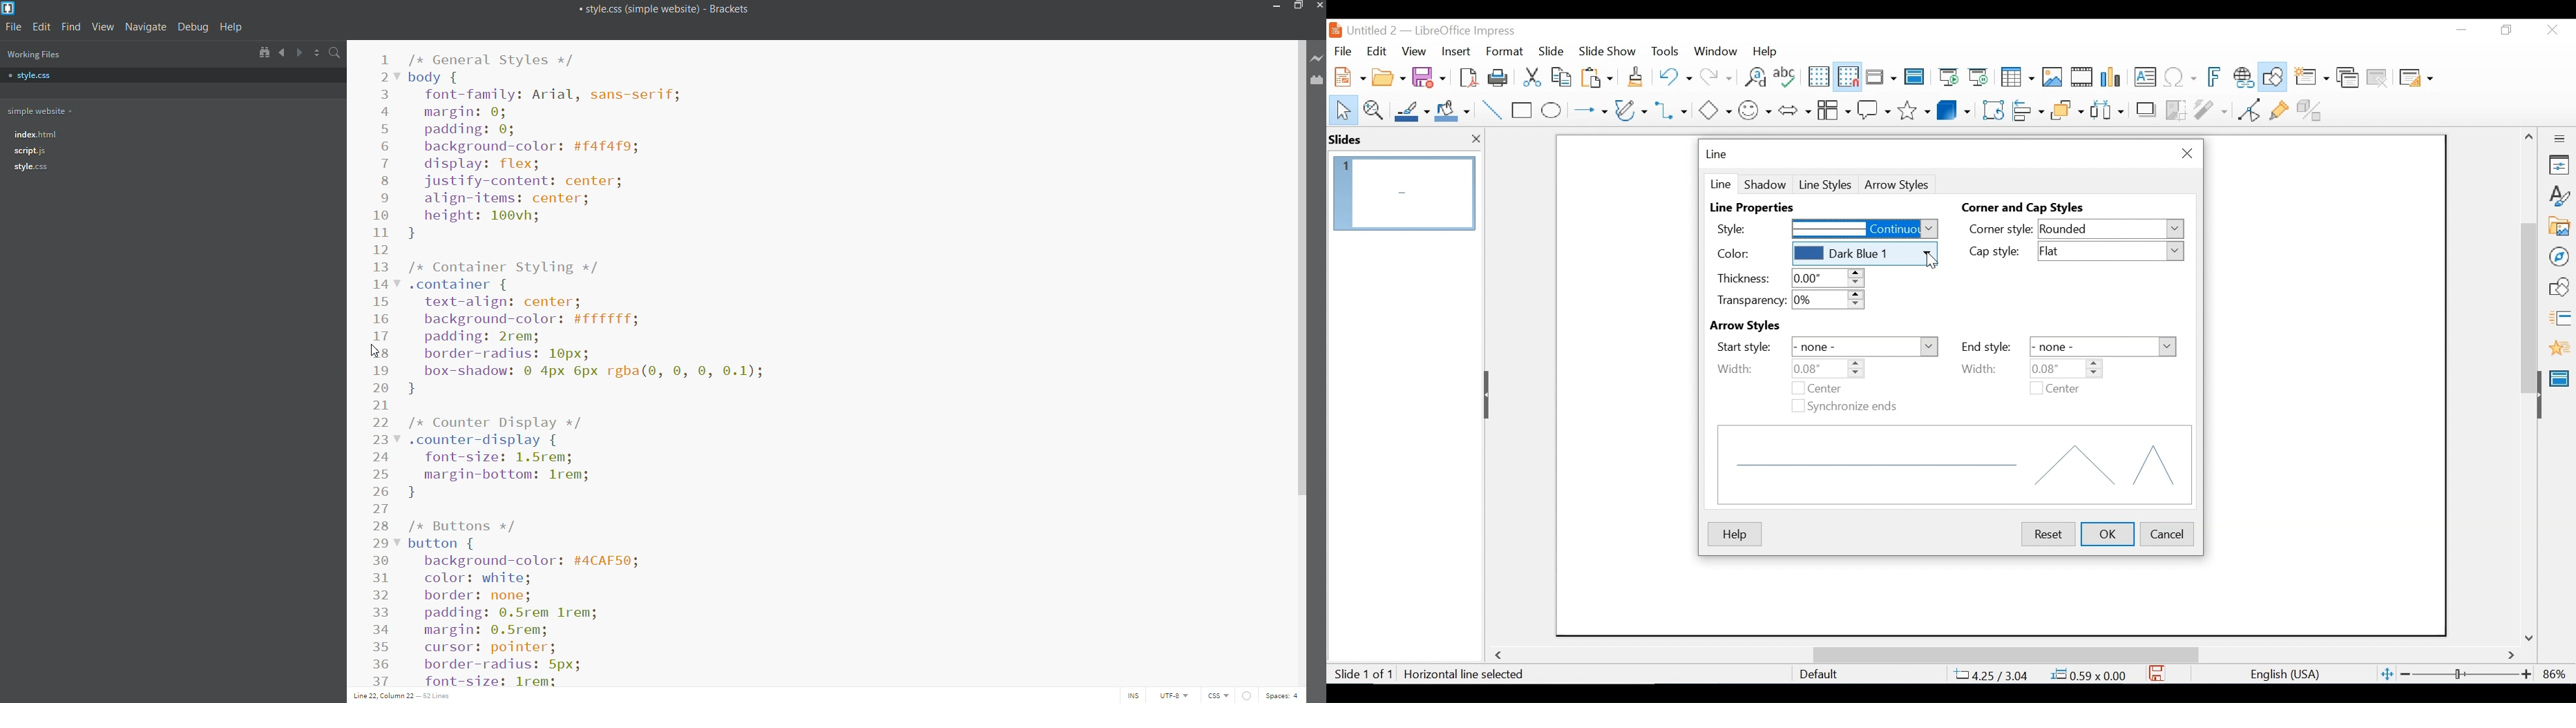 Image resolution: width=2576 pixels, height=728 pixels. What do you see at coordinates (2144, 78) in the screenshot?
I see `Insert Textbox` at bounding box center [2144, 78].